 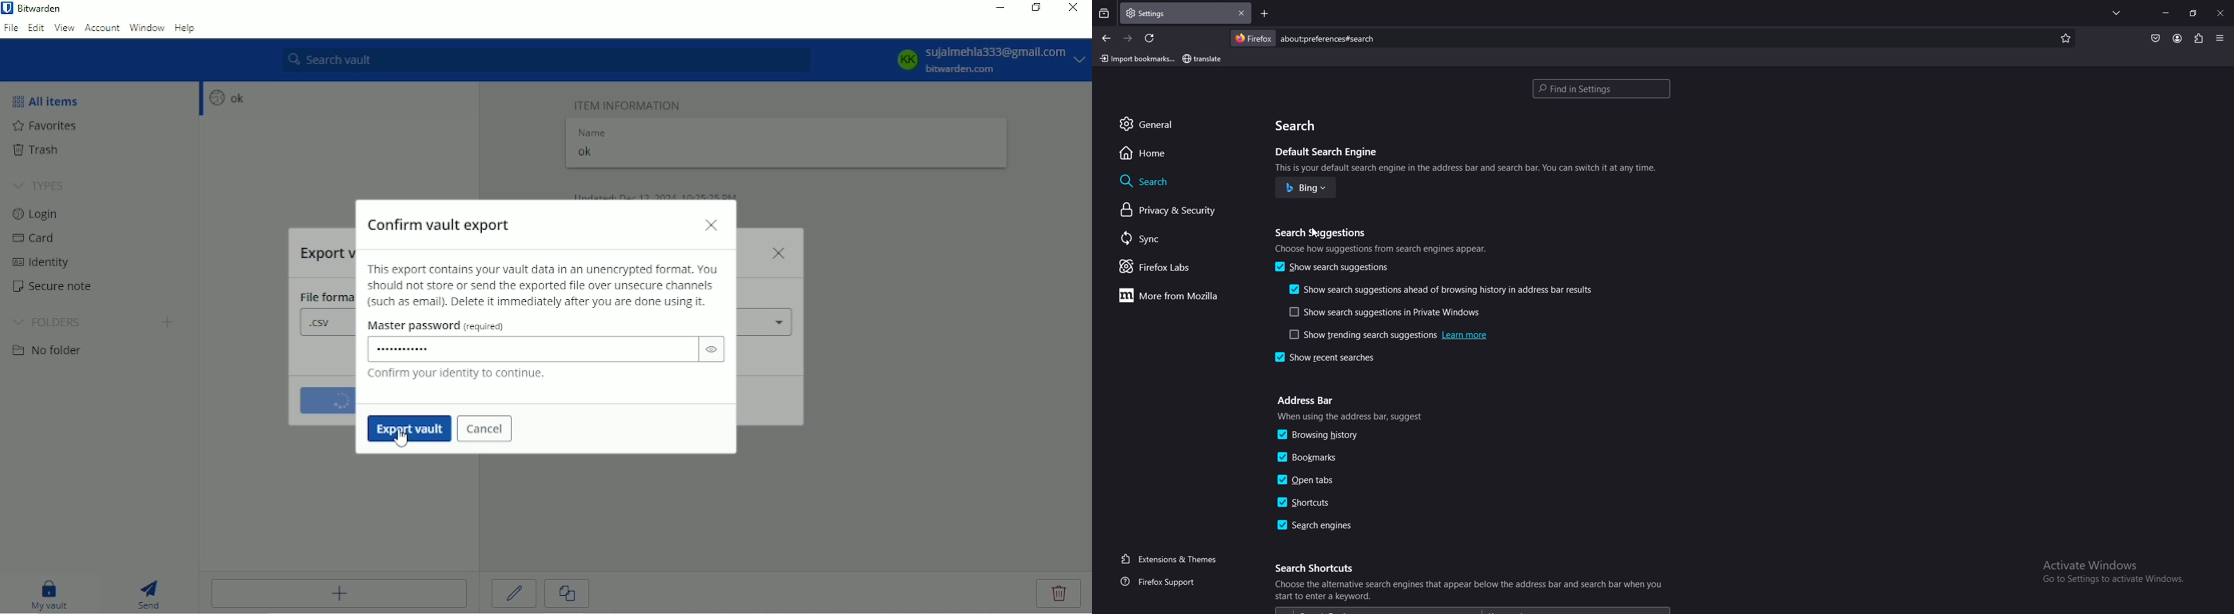 I want to click on Edit, so click(x=515, y=593).